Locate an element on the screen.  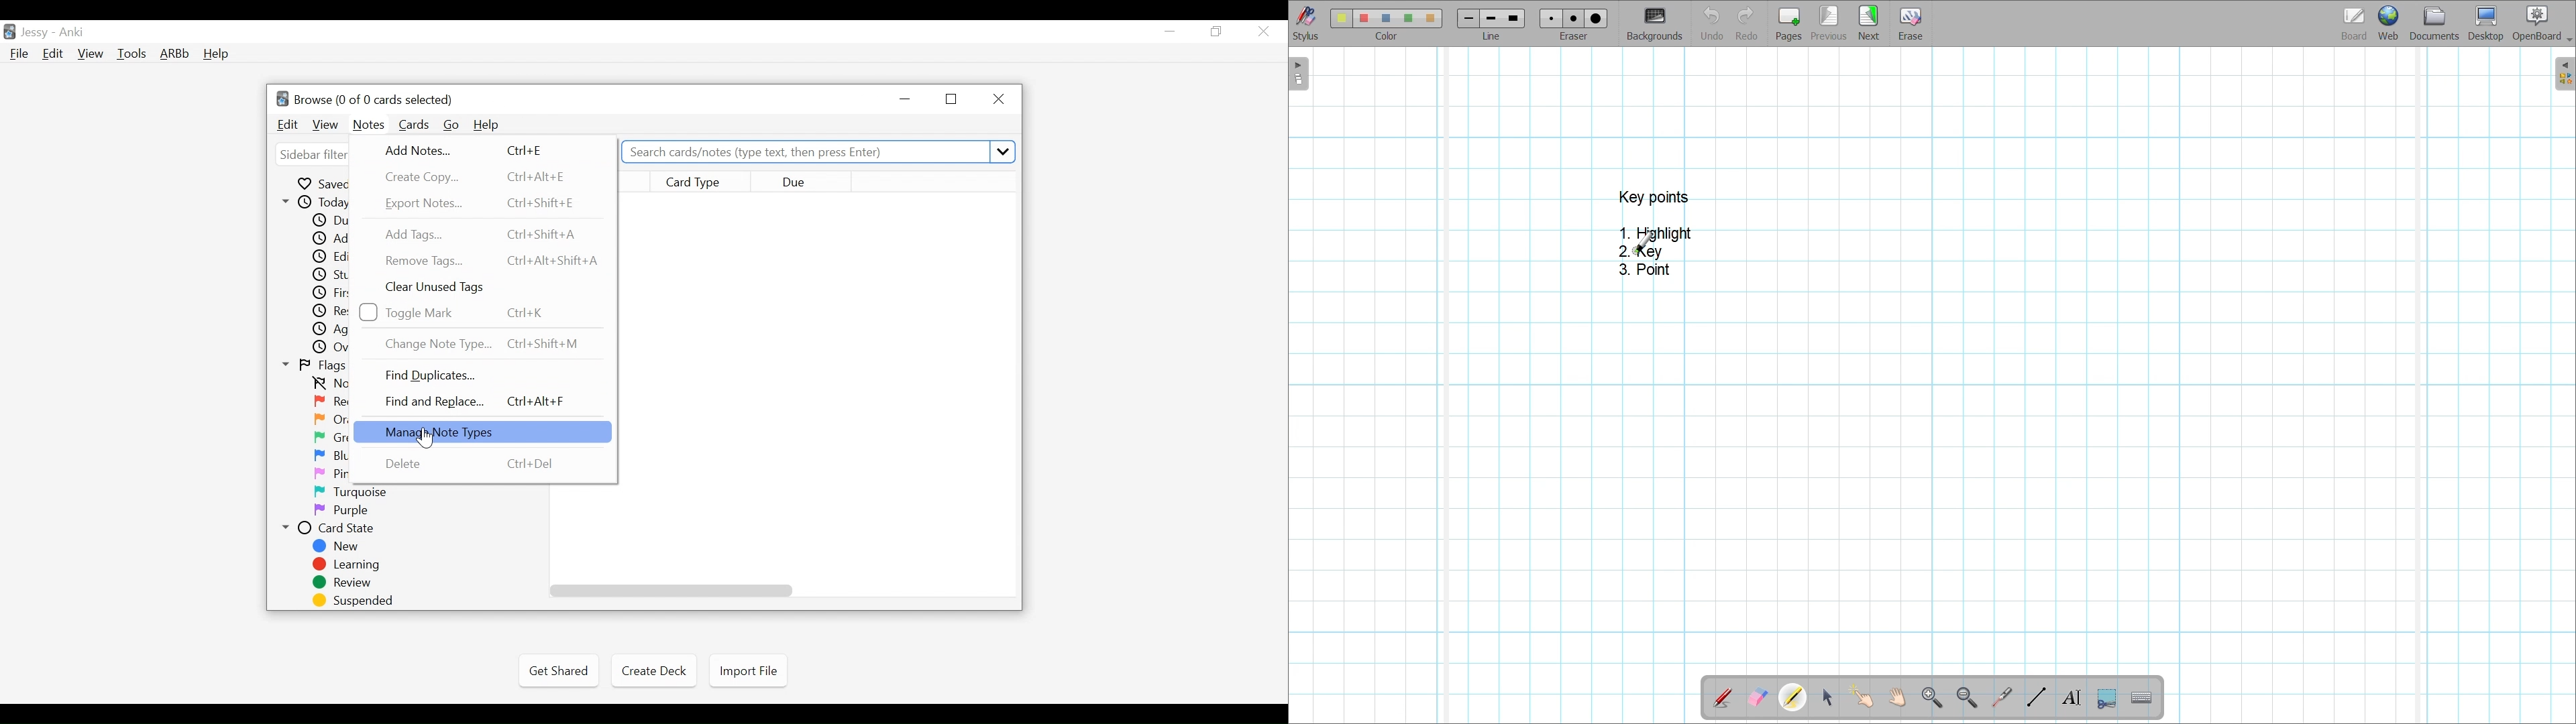
Studied is located at coordinates (328, 274).